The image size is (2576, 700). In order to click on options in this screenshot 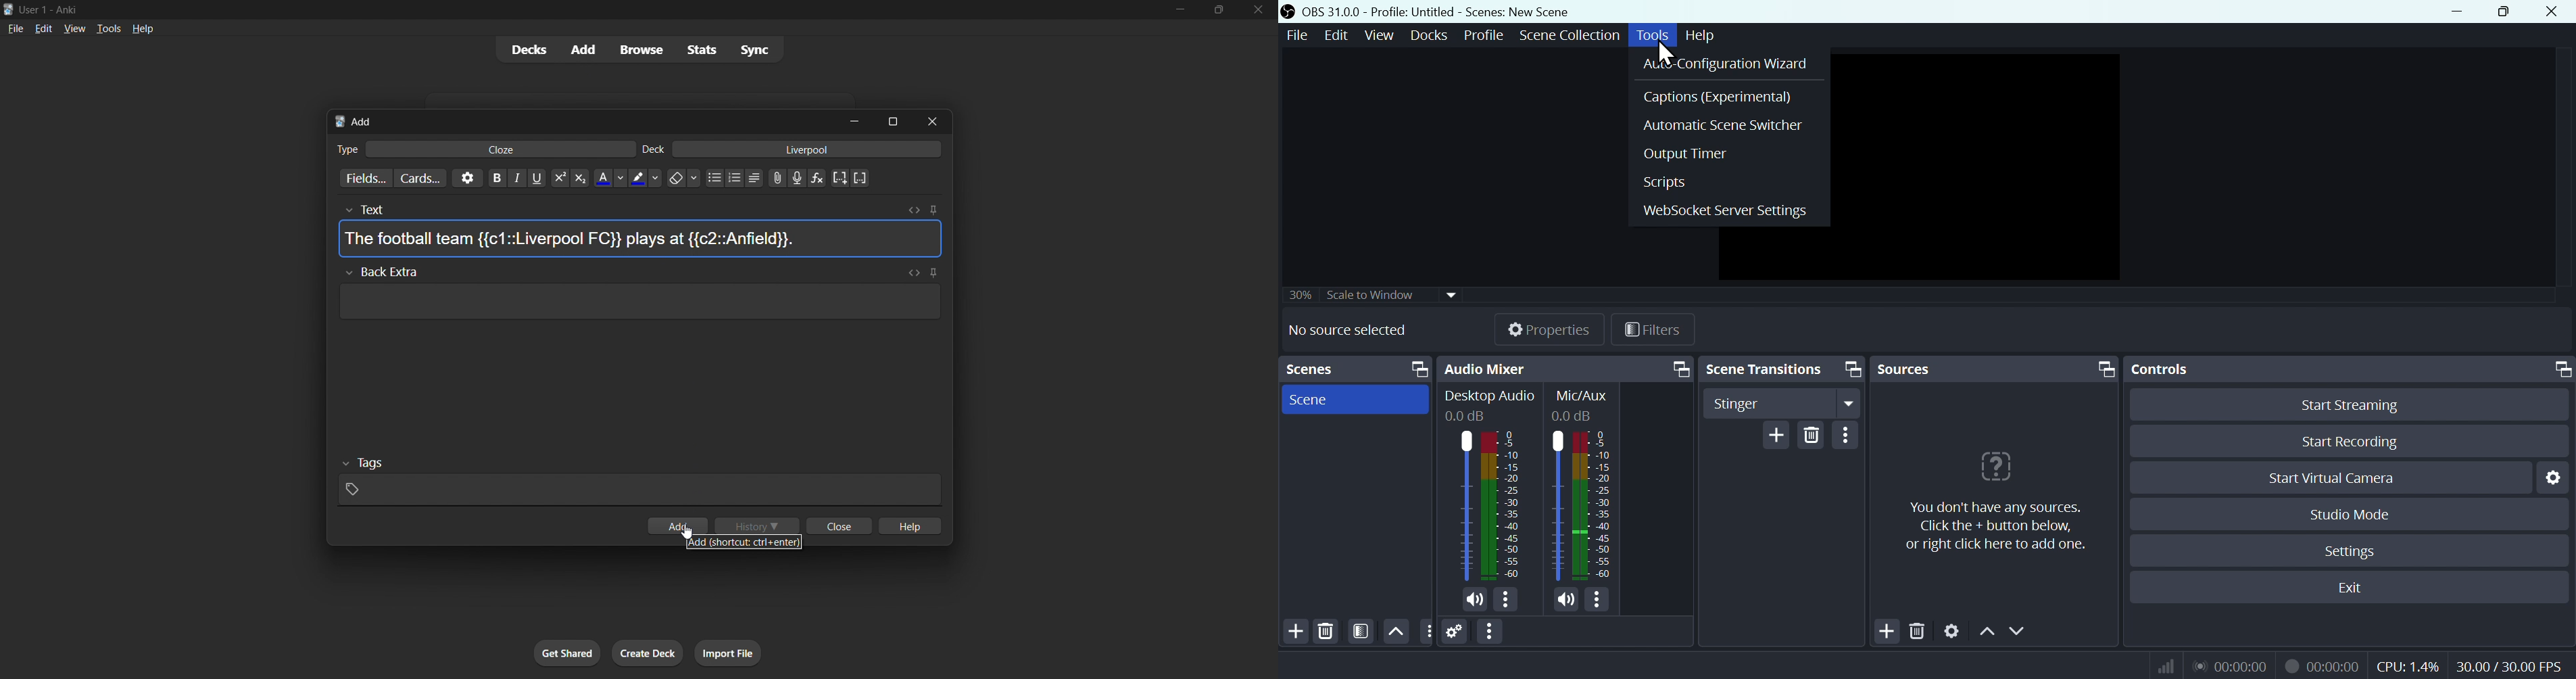, I will do `click(471, 180)`.